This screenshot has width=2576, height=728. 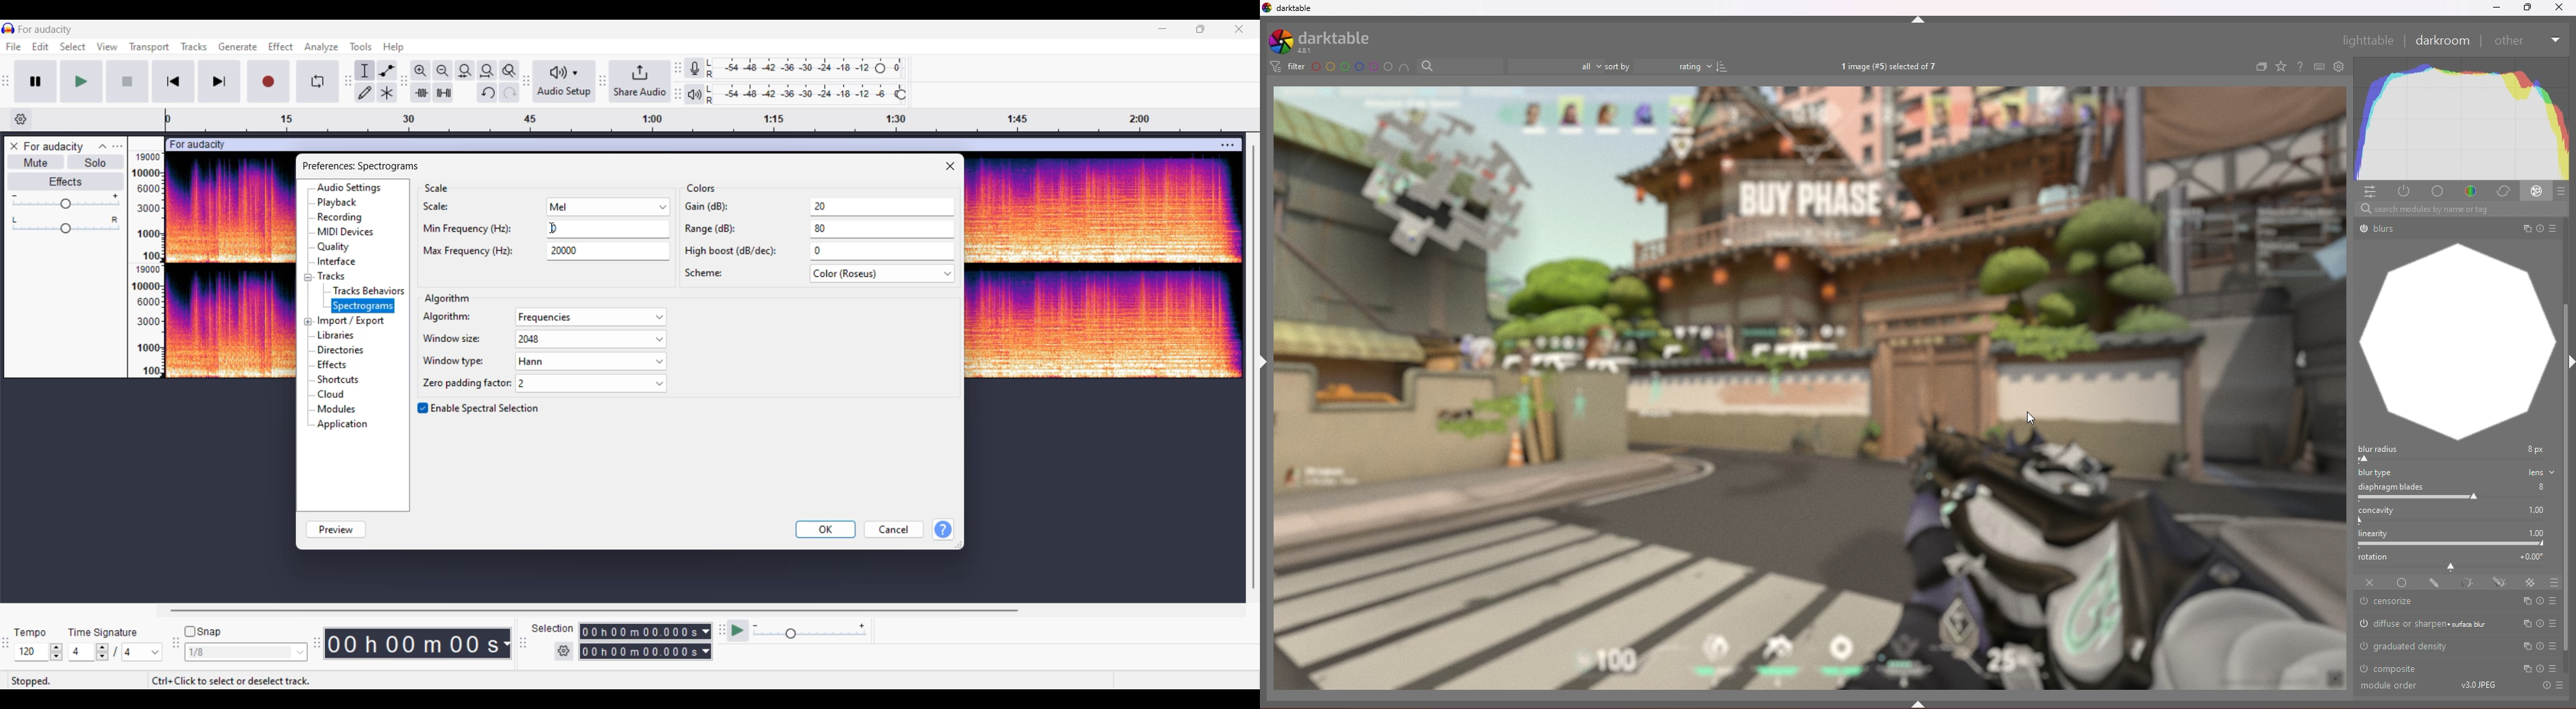 What do you see at coordinates (2539, 670) in the screenshot?
I see `` at bounding box center [2539, 670].